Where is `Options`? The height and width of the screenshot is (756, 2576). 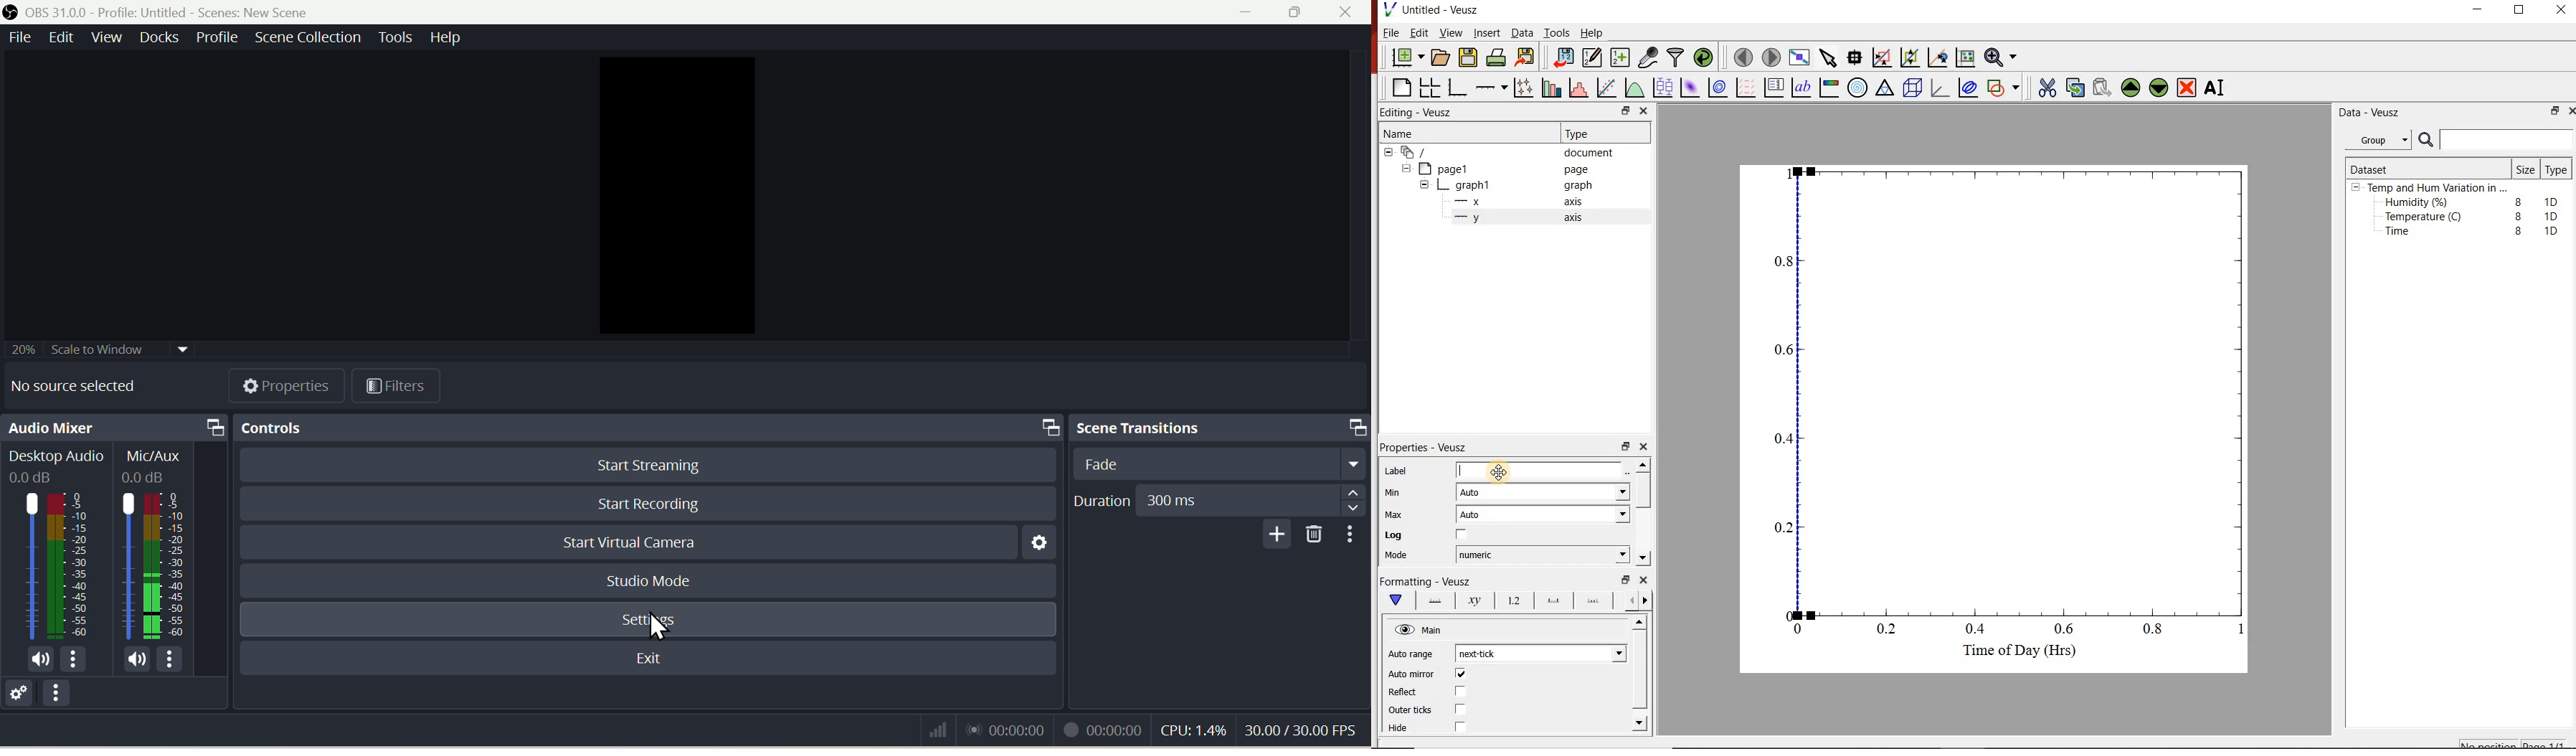 Options is located at coordinates (59, 697).